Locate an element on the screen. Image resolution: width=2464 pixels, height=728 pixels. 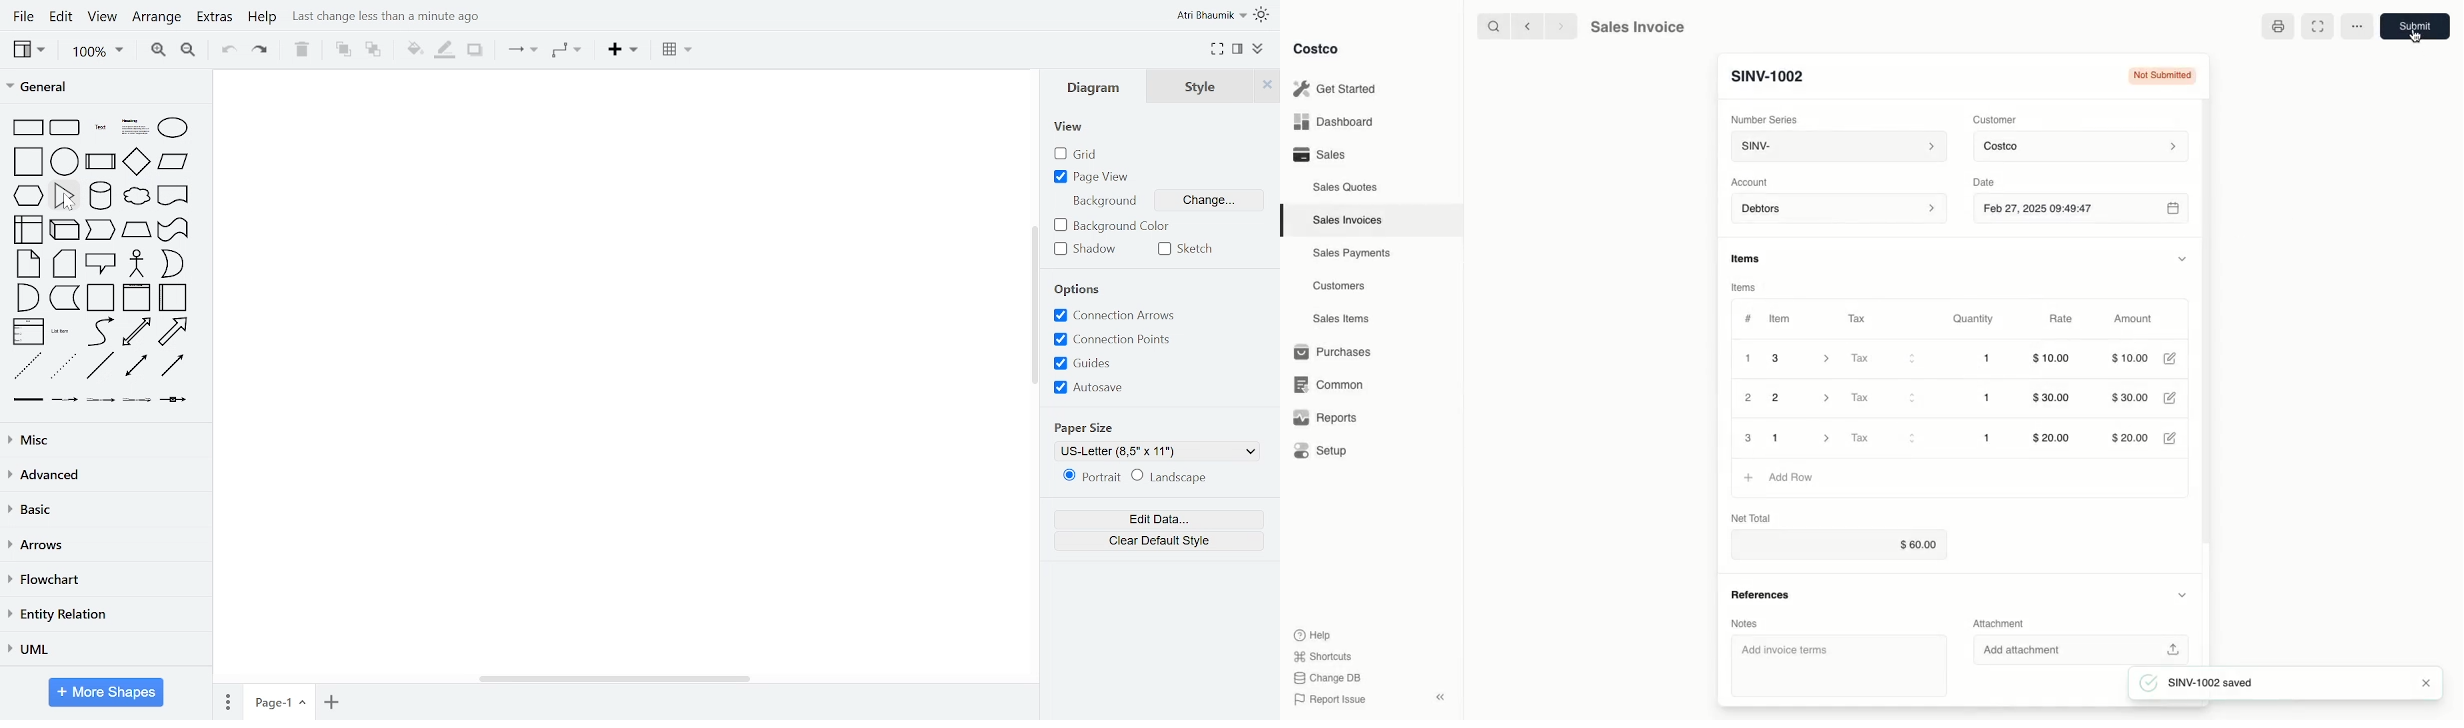
Item is located at coordinates (1781, 318).